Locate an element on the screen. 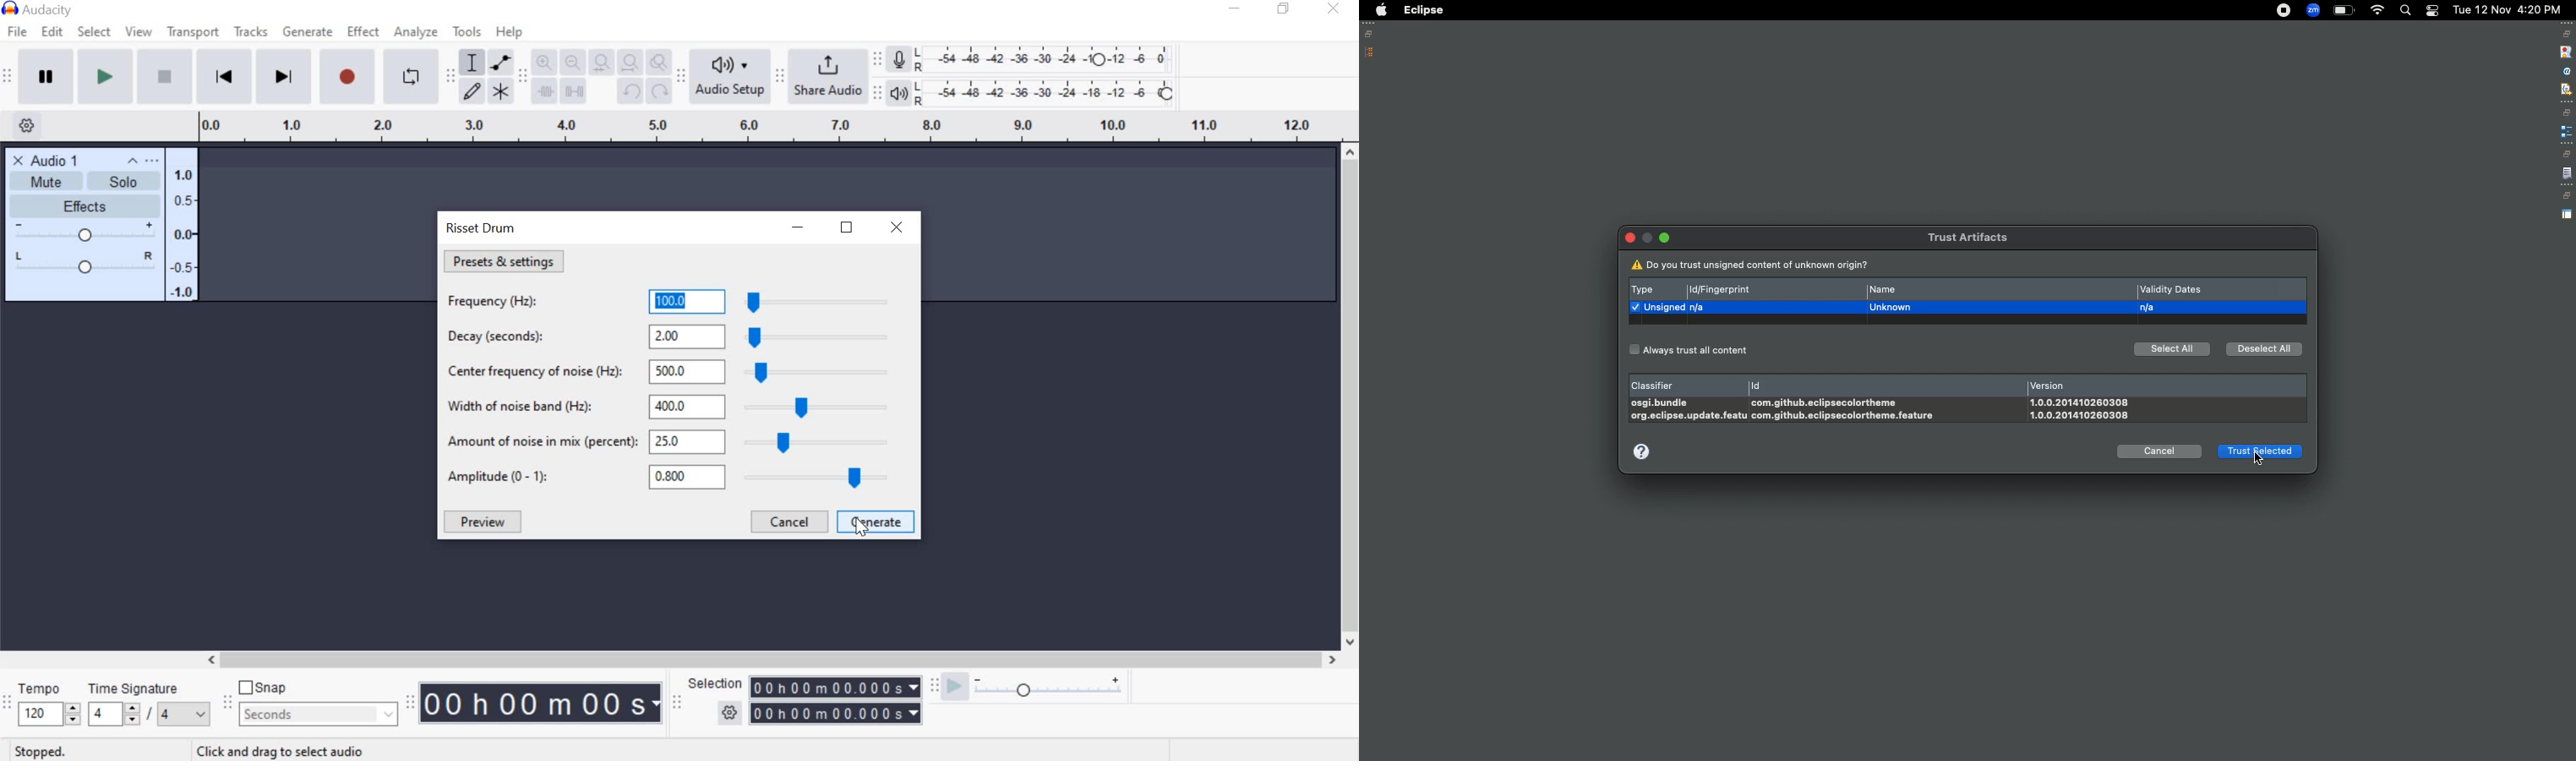  Skip to Start is located at coordinates (224, 75).